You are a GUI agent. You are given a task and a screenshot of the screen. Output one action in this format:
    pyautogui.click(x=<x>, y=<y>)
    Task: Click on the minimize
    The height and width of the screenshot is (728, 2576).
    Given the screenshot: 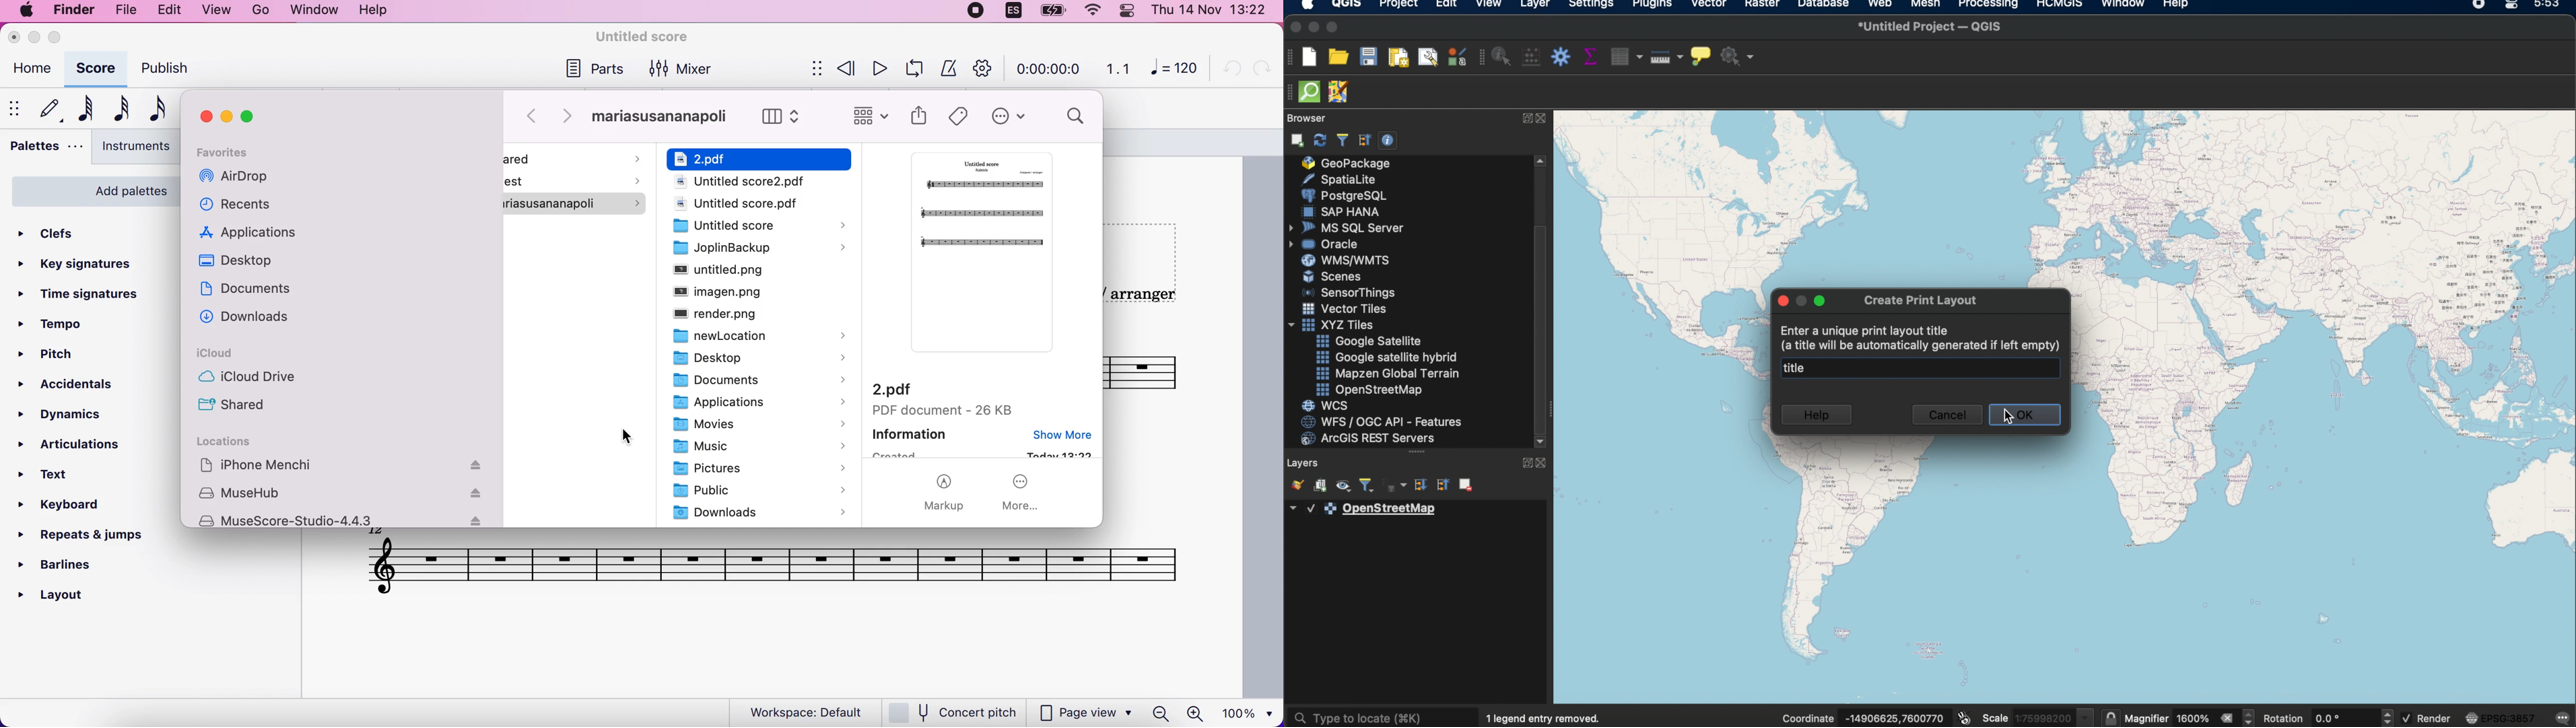 What is the action you would take?
    pyautogui.click(x=229, y=116)
    